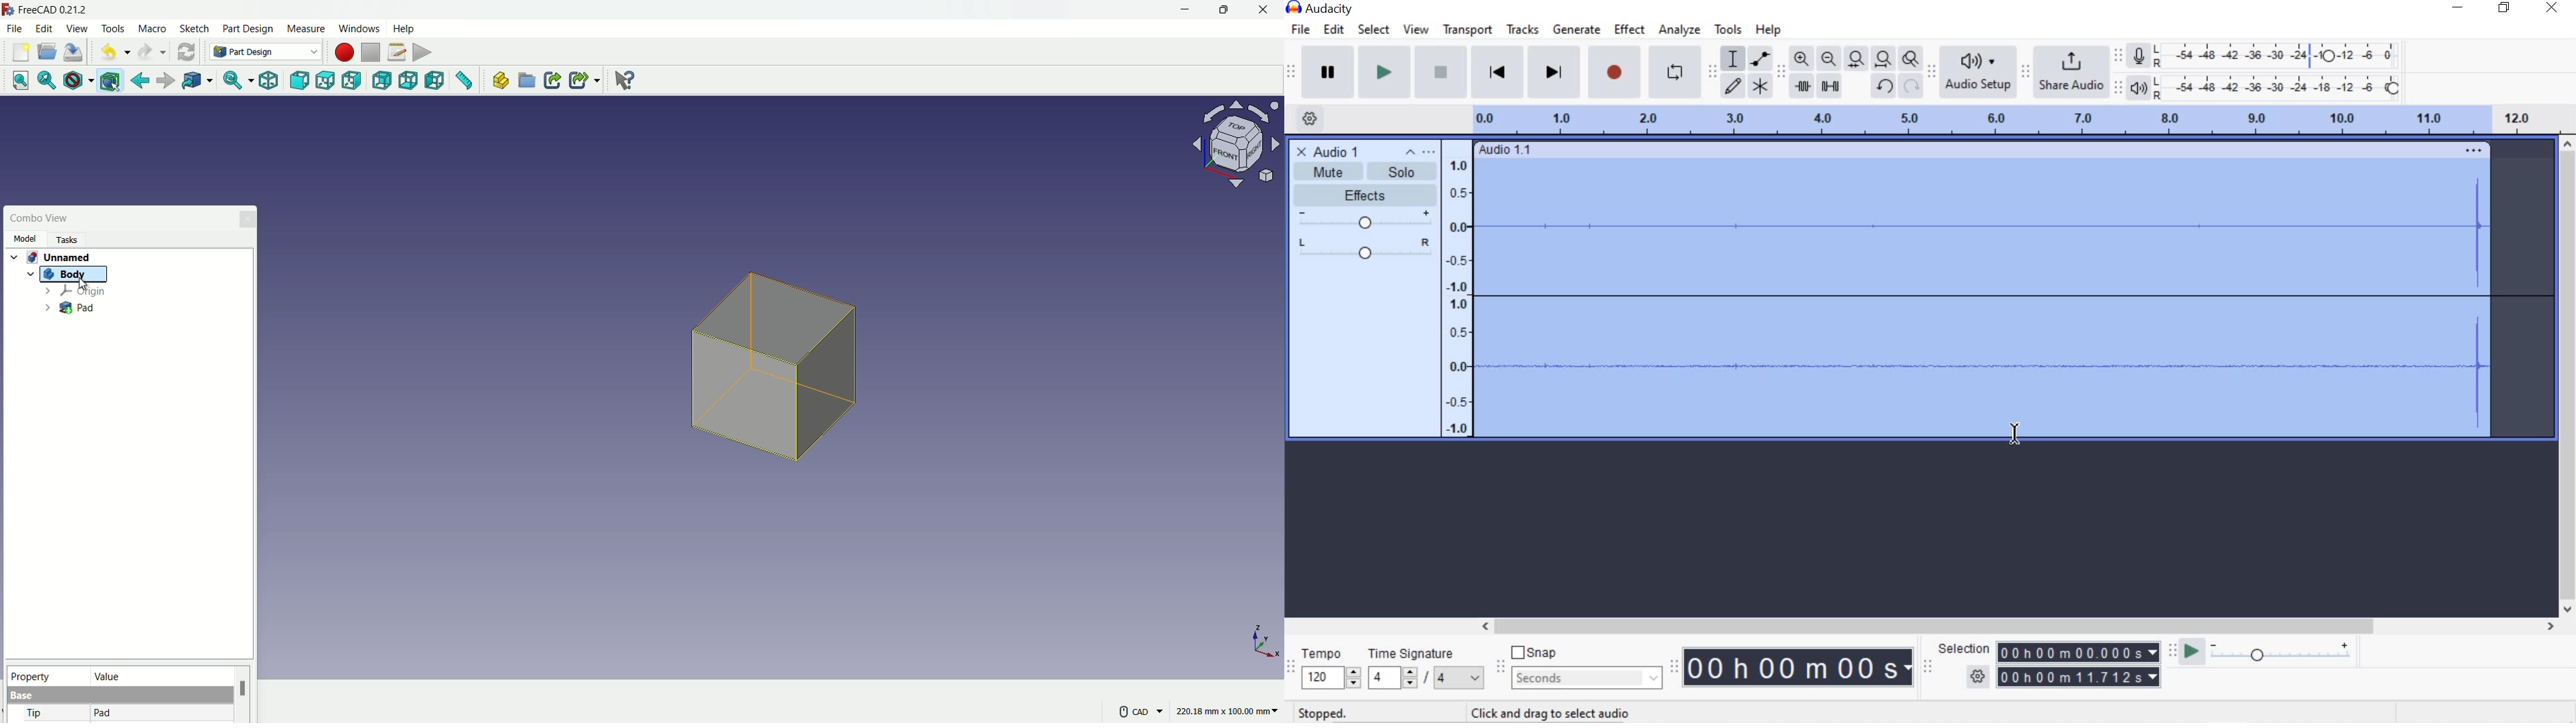 This screenshot has height=728, width=2576. Describe the element at coordinates (1403, 163) in the screenshot. I see `solo` at that location.